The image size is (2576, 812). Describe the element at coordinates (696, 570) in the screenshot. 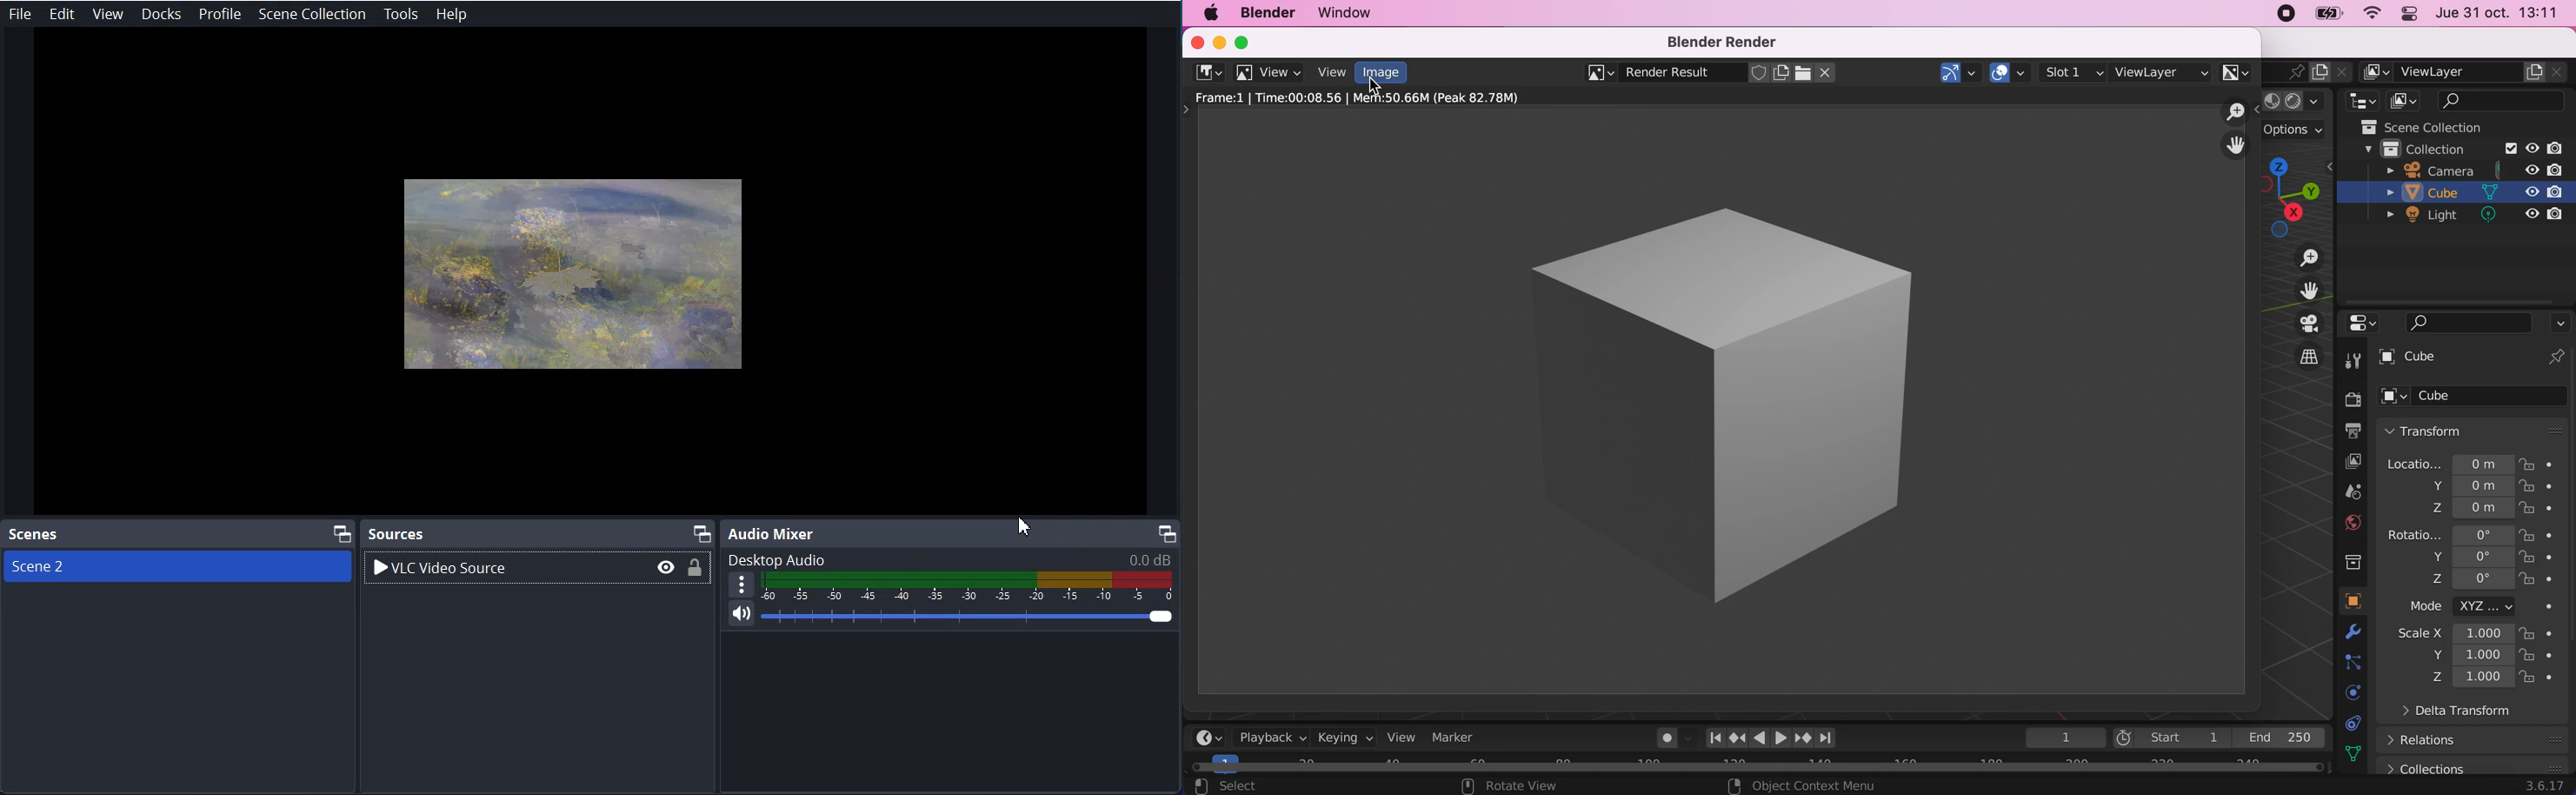

I see `Lock` at that location.